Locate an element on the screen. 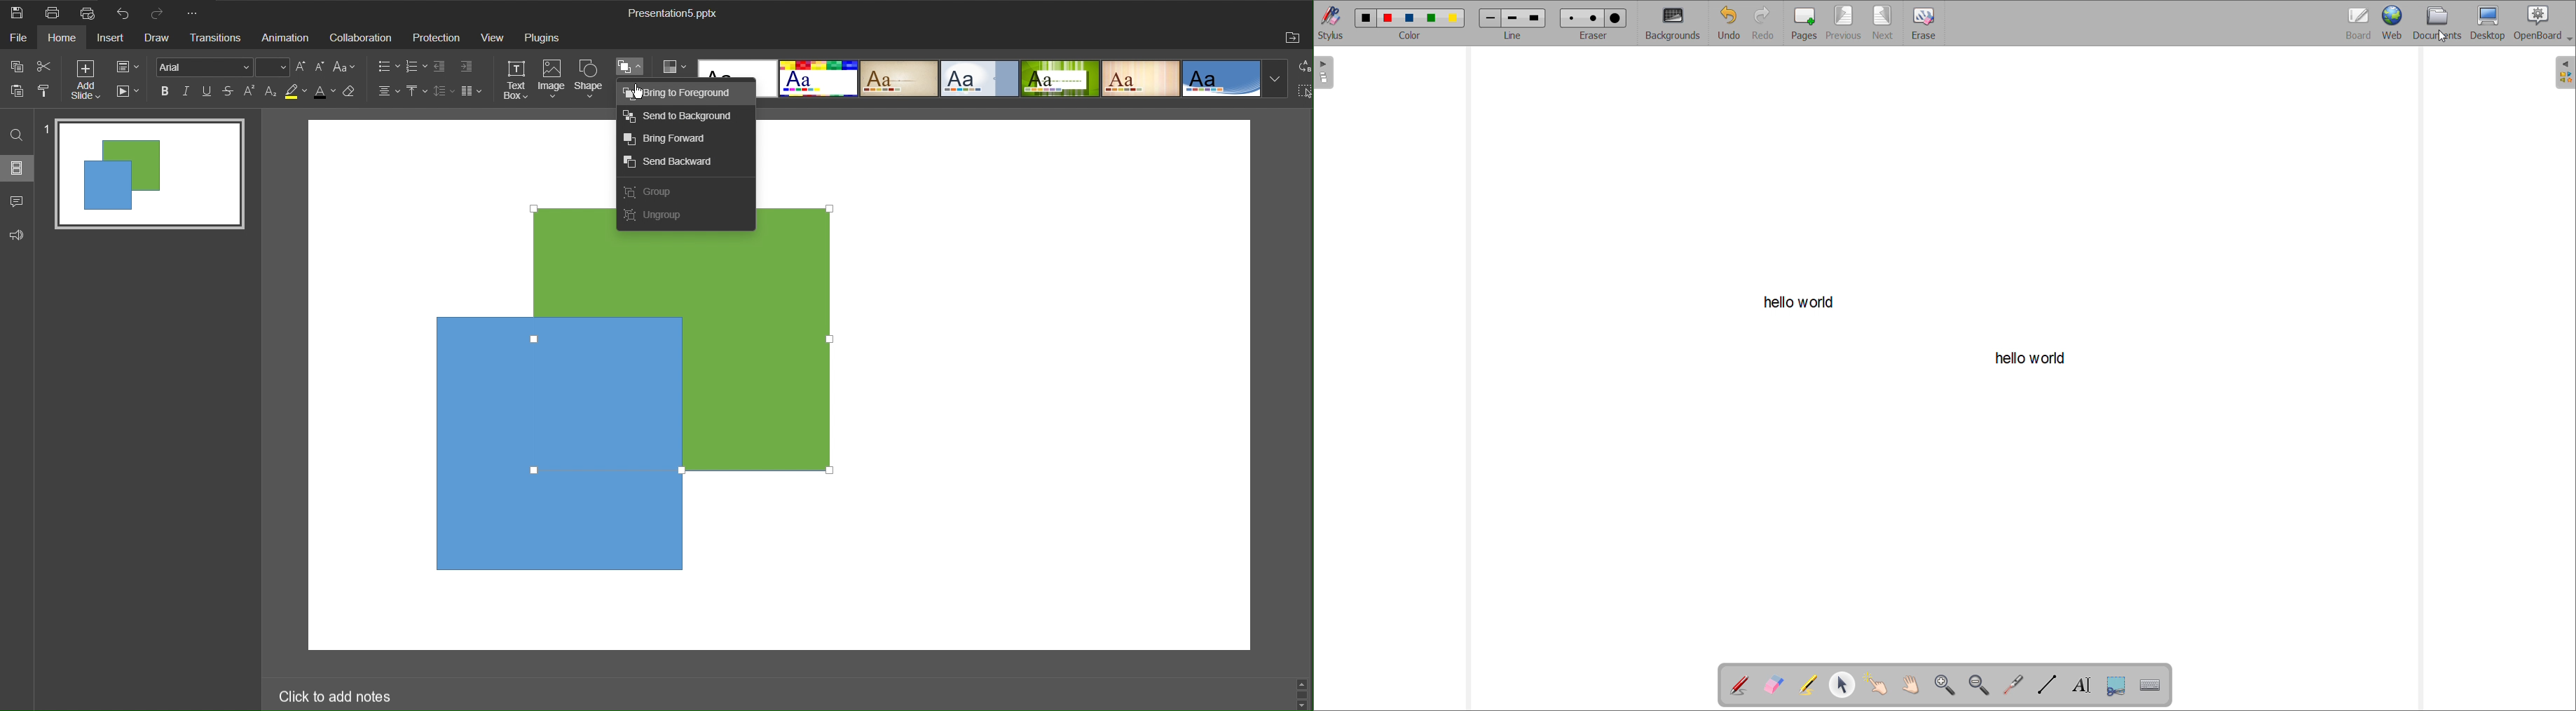 The width and height of the screenshot is (2576, 728). Replace is located at coordinates (1304, 67).